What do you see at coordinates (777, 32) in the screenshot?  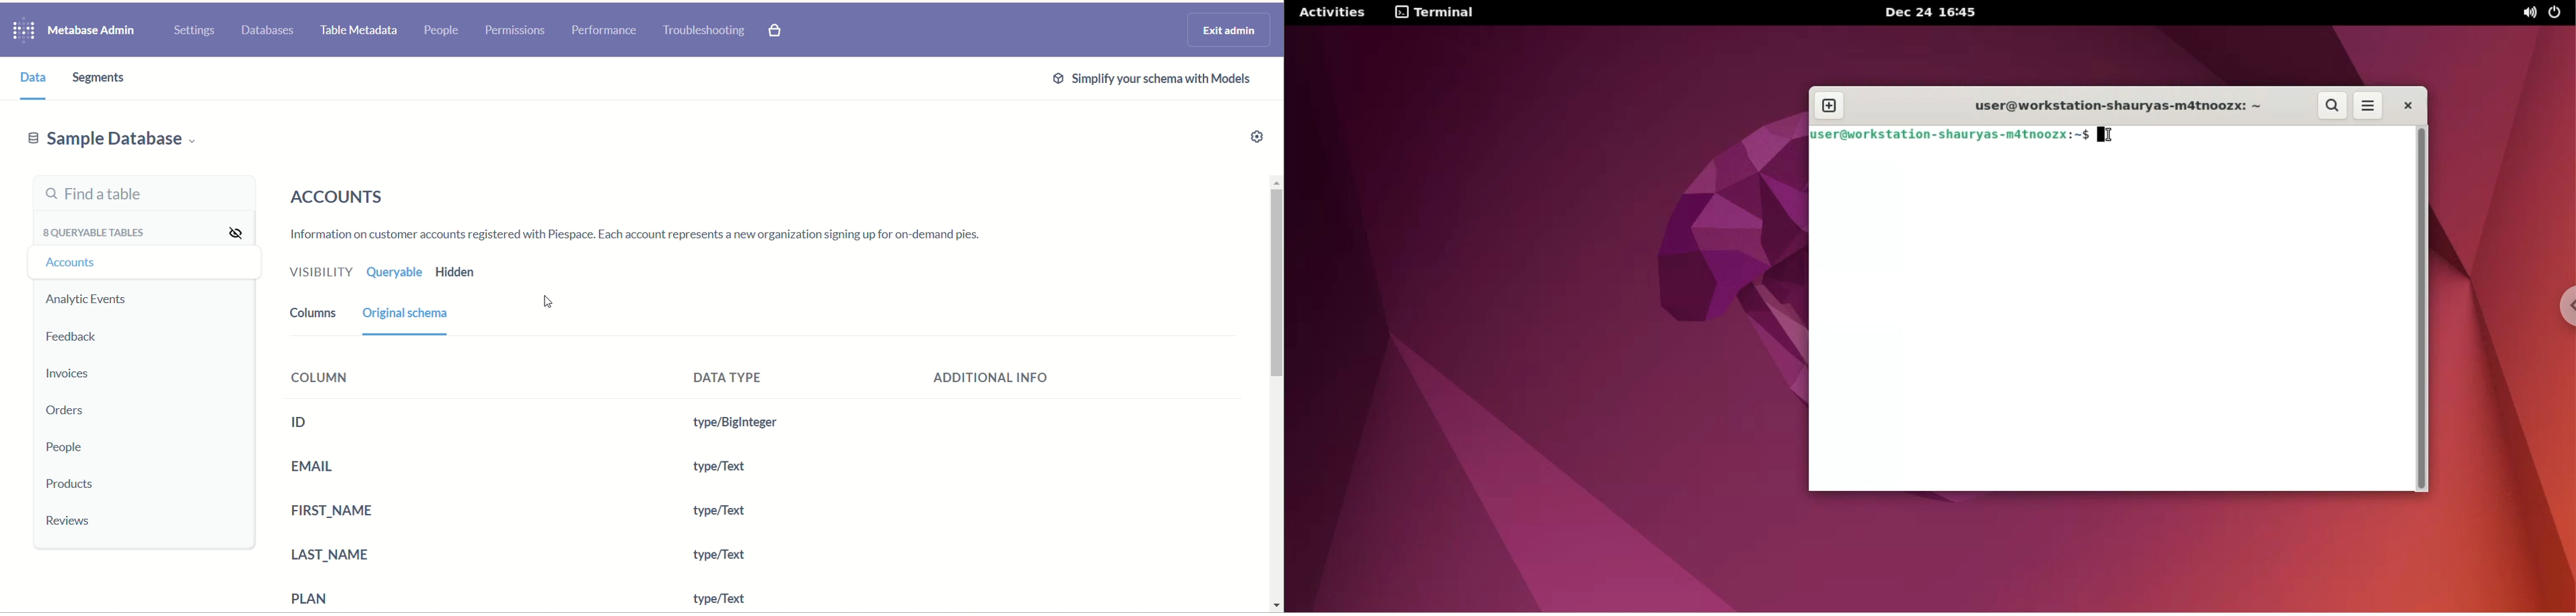 I see `paid features` at bounding box center [777, 32].